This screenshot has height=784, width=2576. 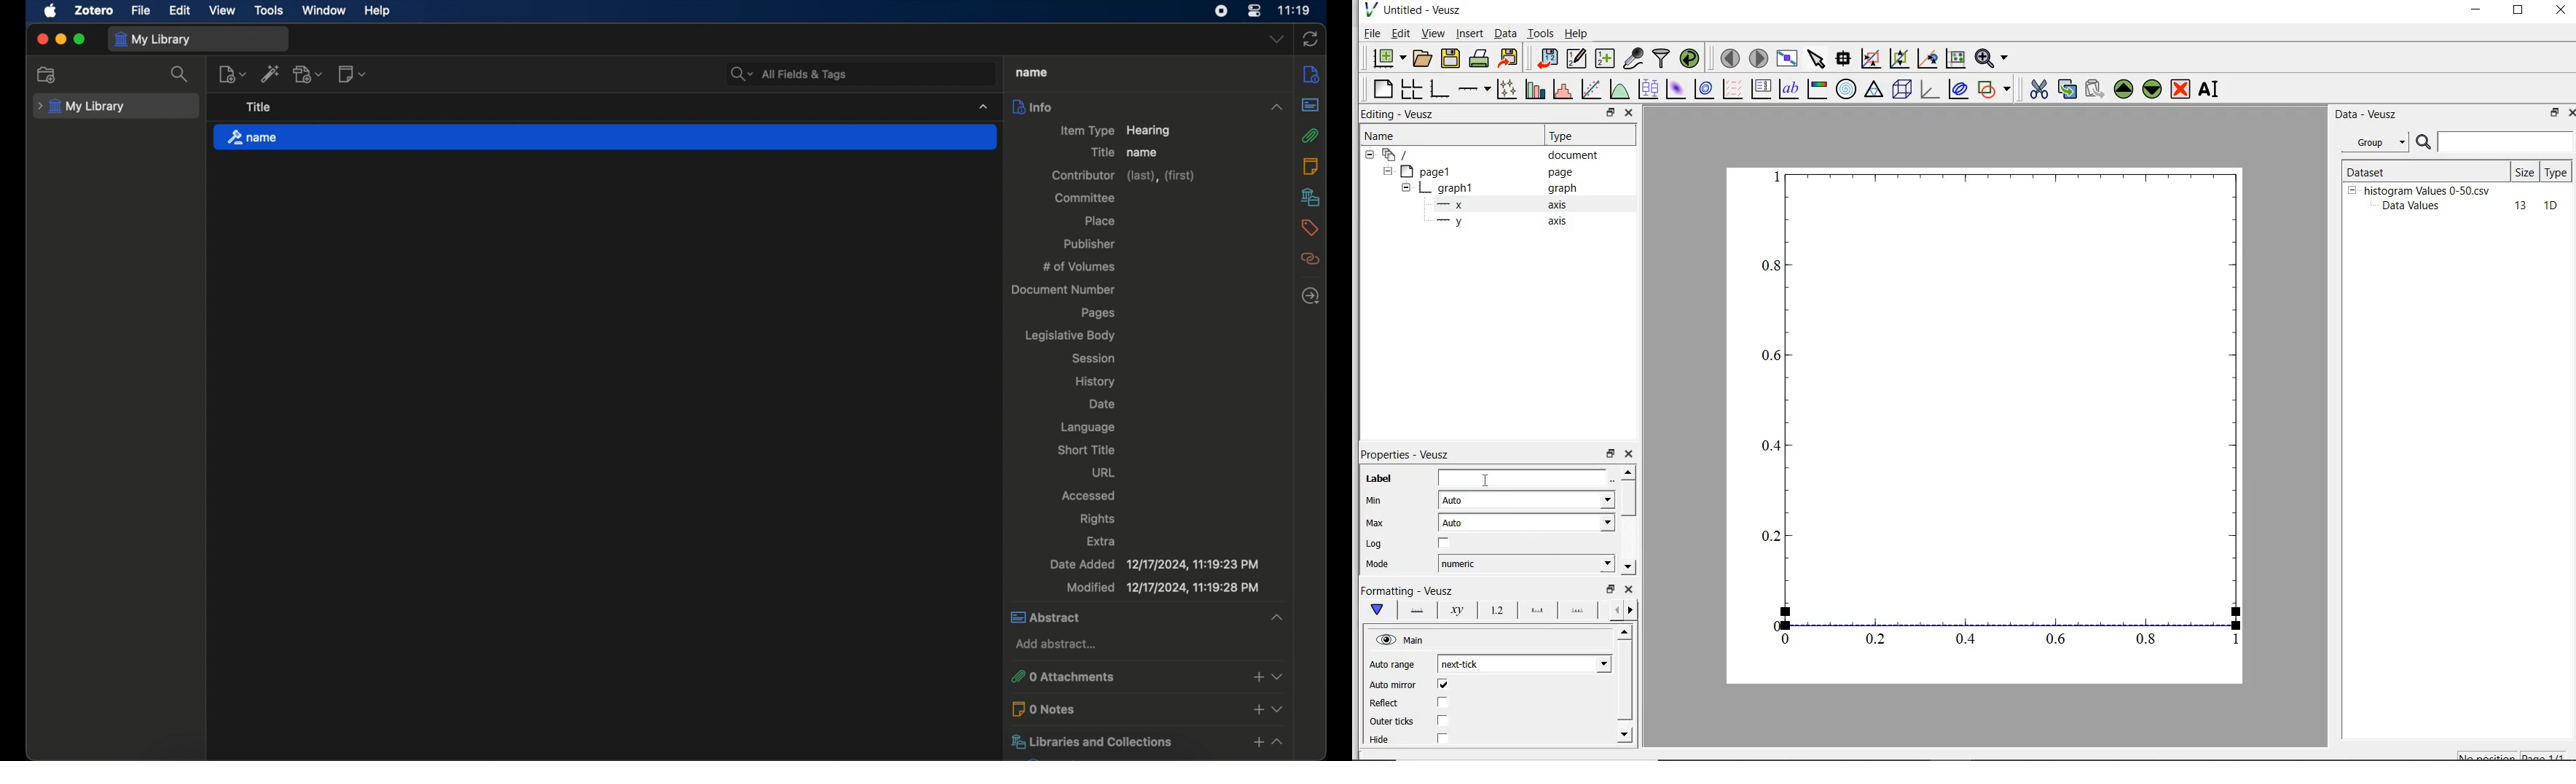 I want to click on plot bar charts, so click(x=1535, y=88).